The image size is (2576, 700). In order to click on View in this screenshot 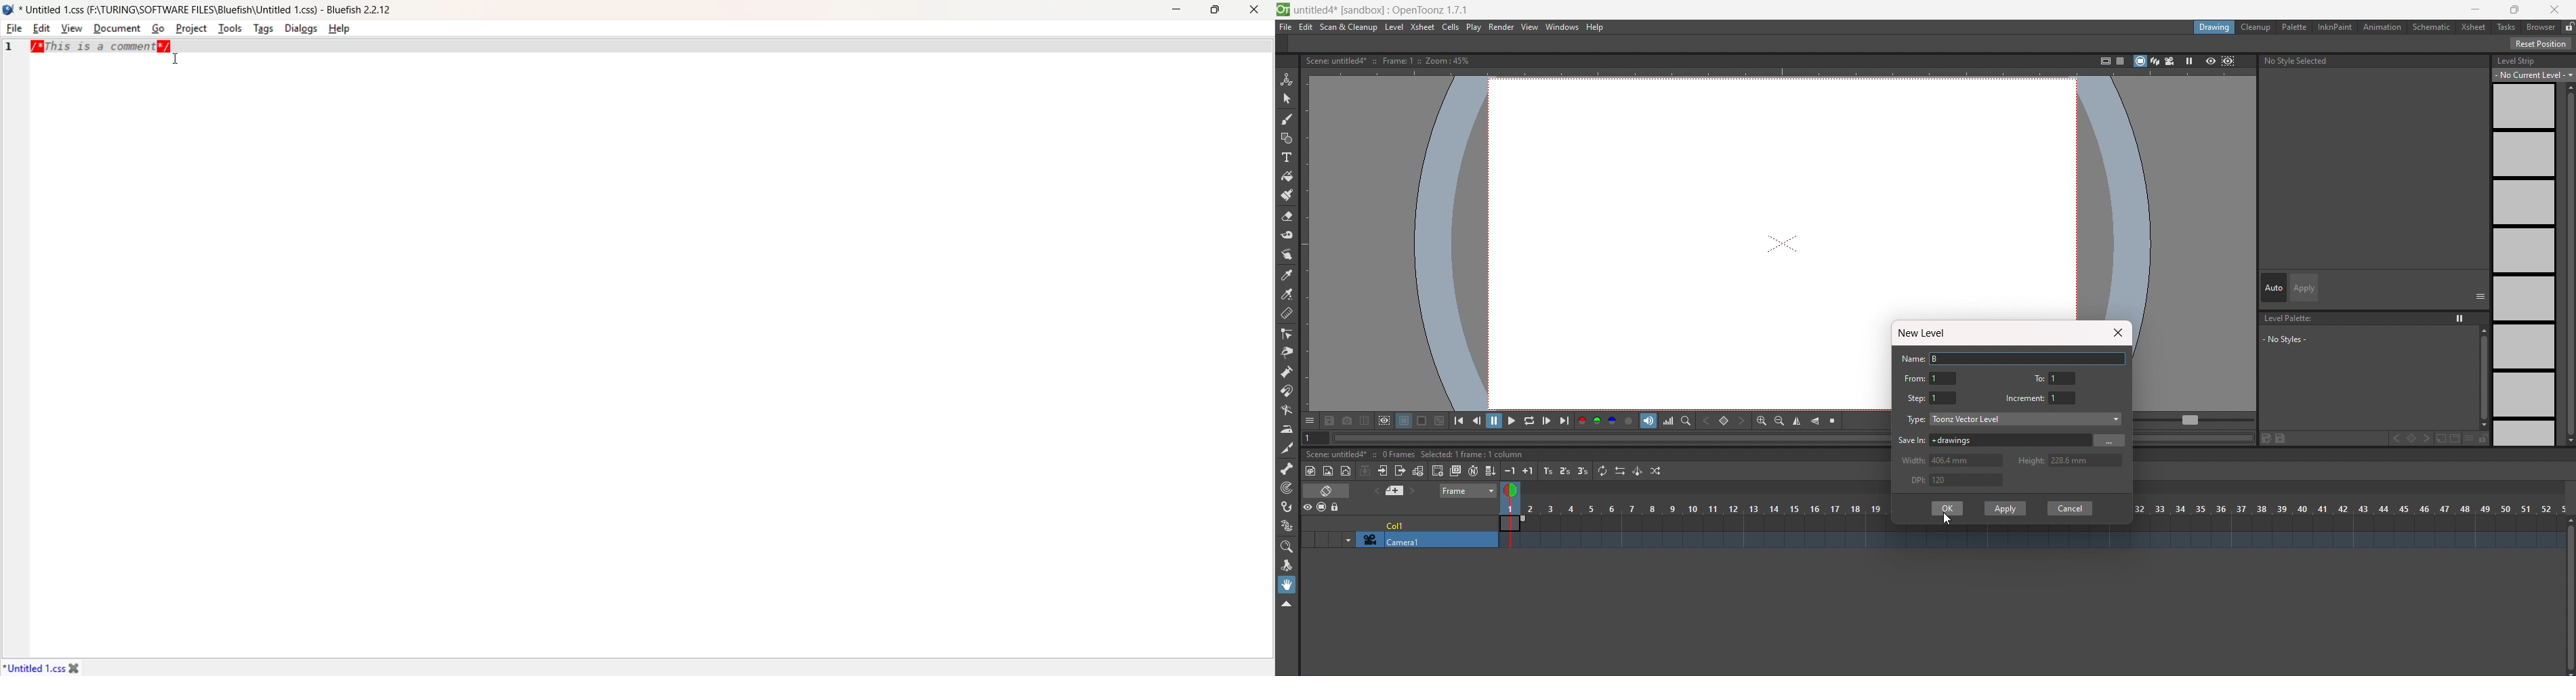, I will do `click(71, 27)`.